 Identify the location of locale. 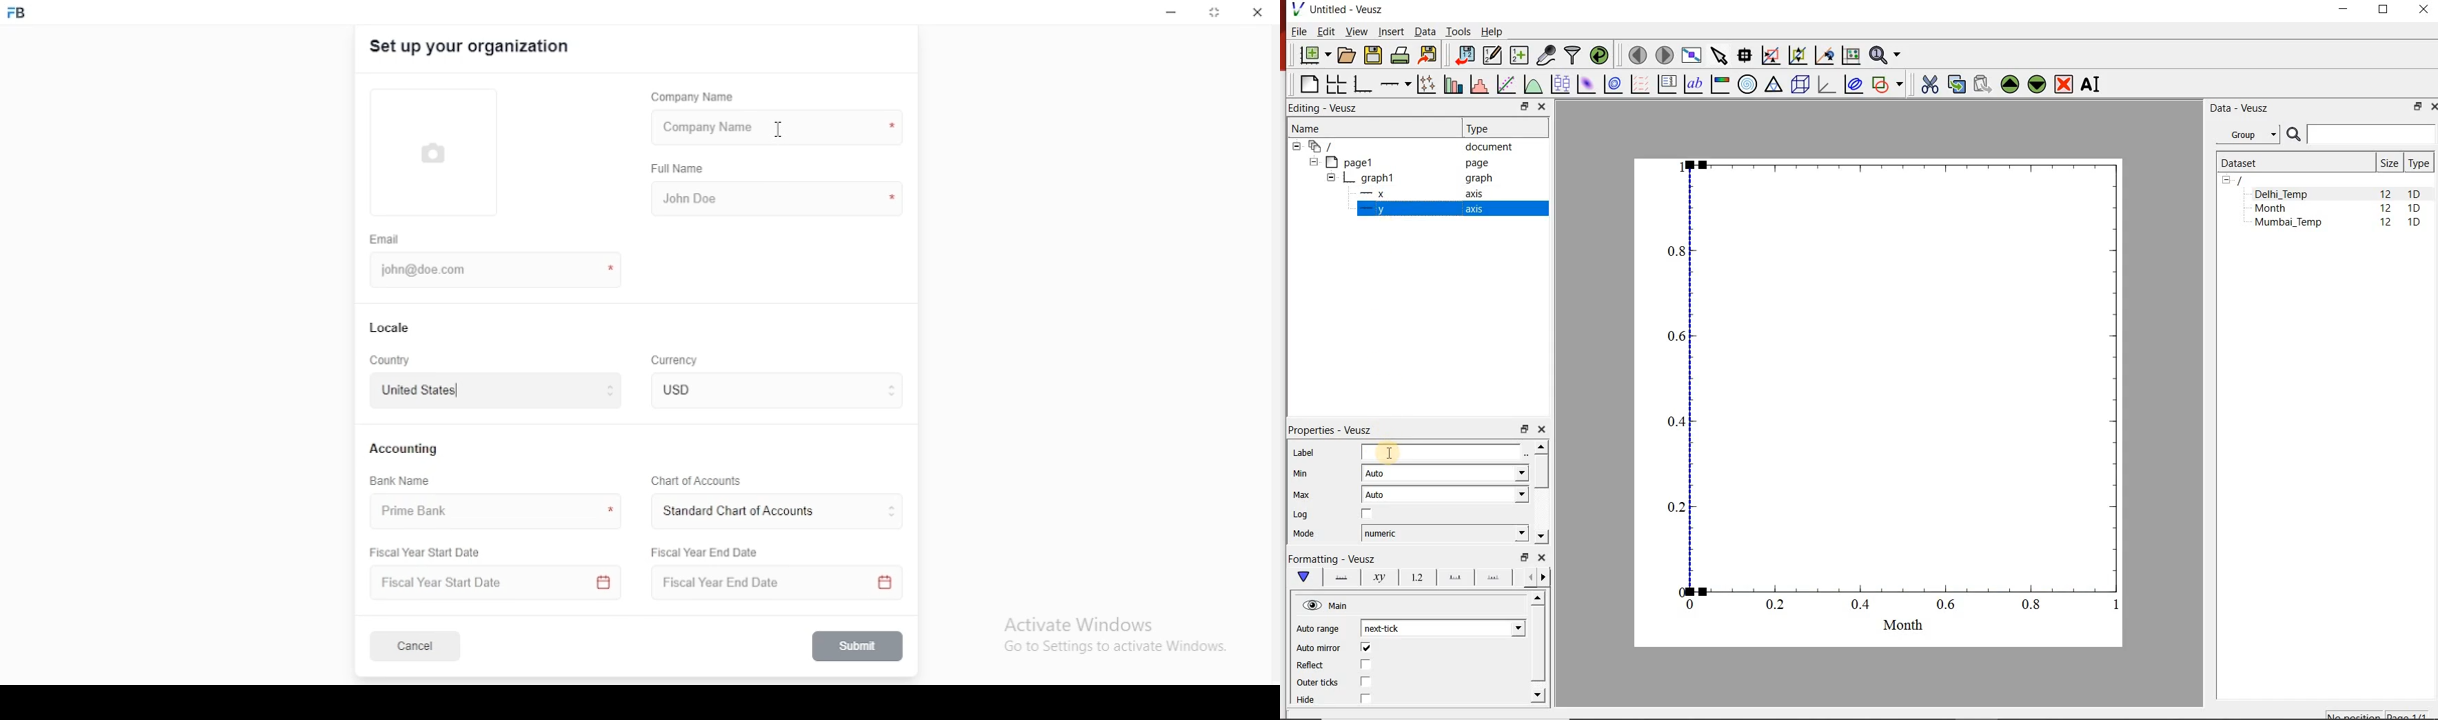
(391, 328).